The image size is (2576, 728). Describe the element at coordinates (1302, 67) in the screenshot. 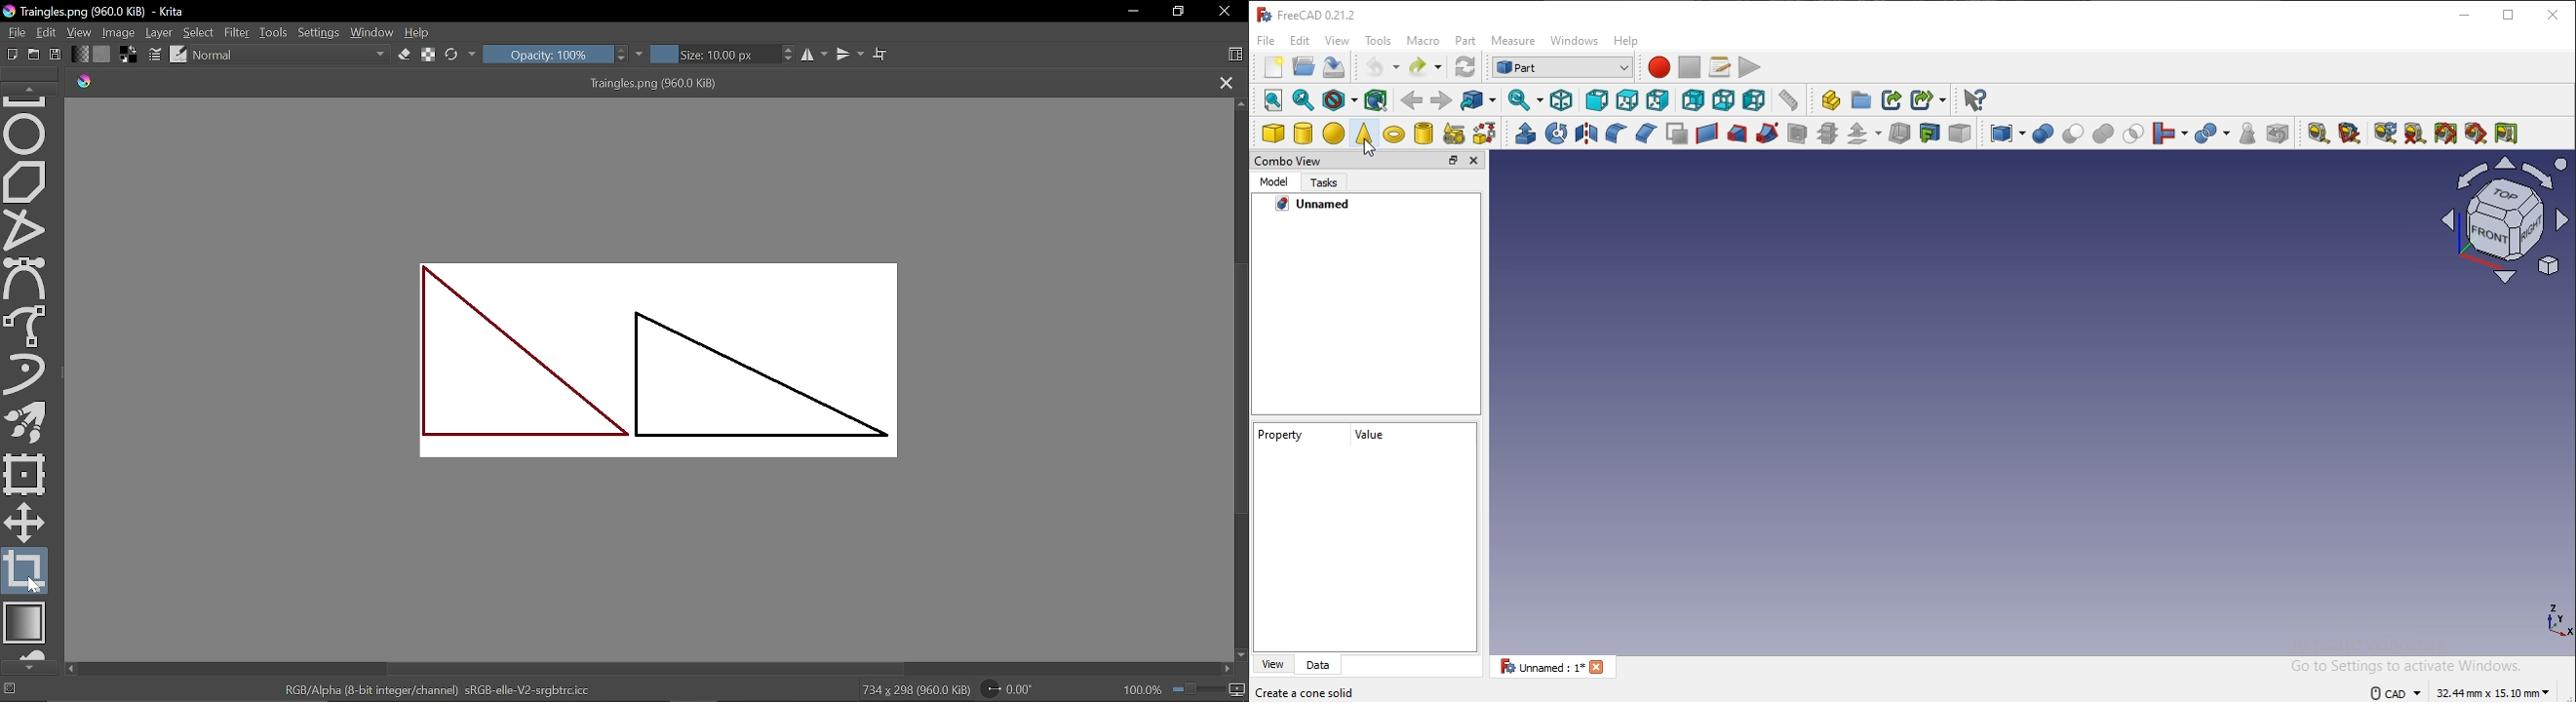

I see `open` at that location.